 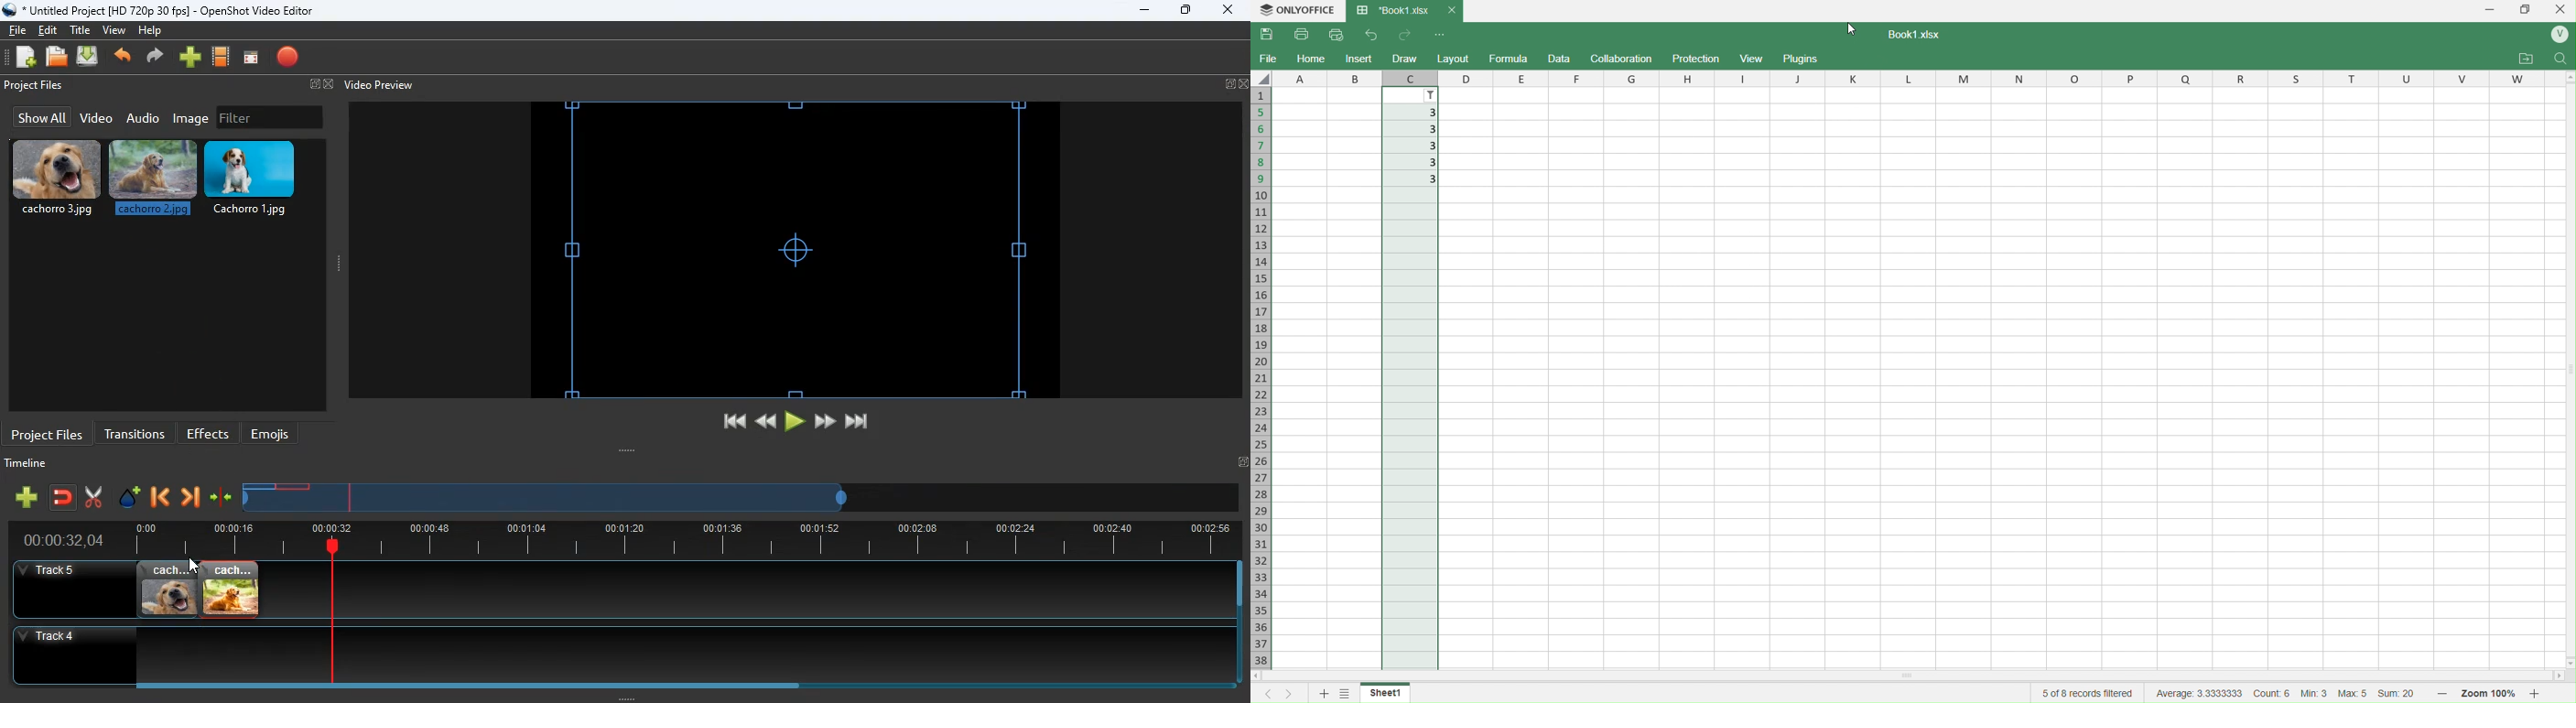 What do you see at coordinates (2562, 9) in the screenshot?
I see `Close` at bounding box center [2562, 9].